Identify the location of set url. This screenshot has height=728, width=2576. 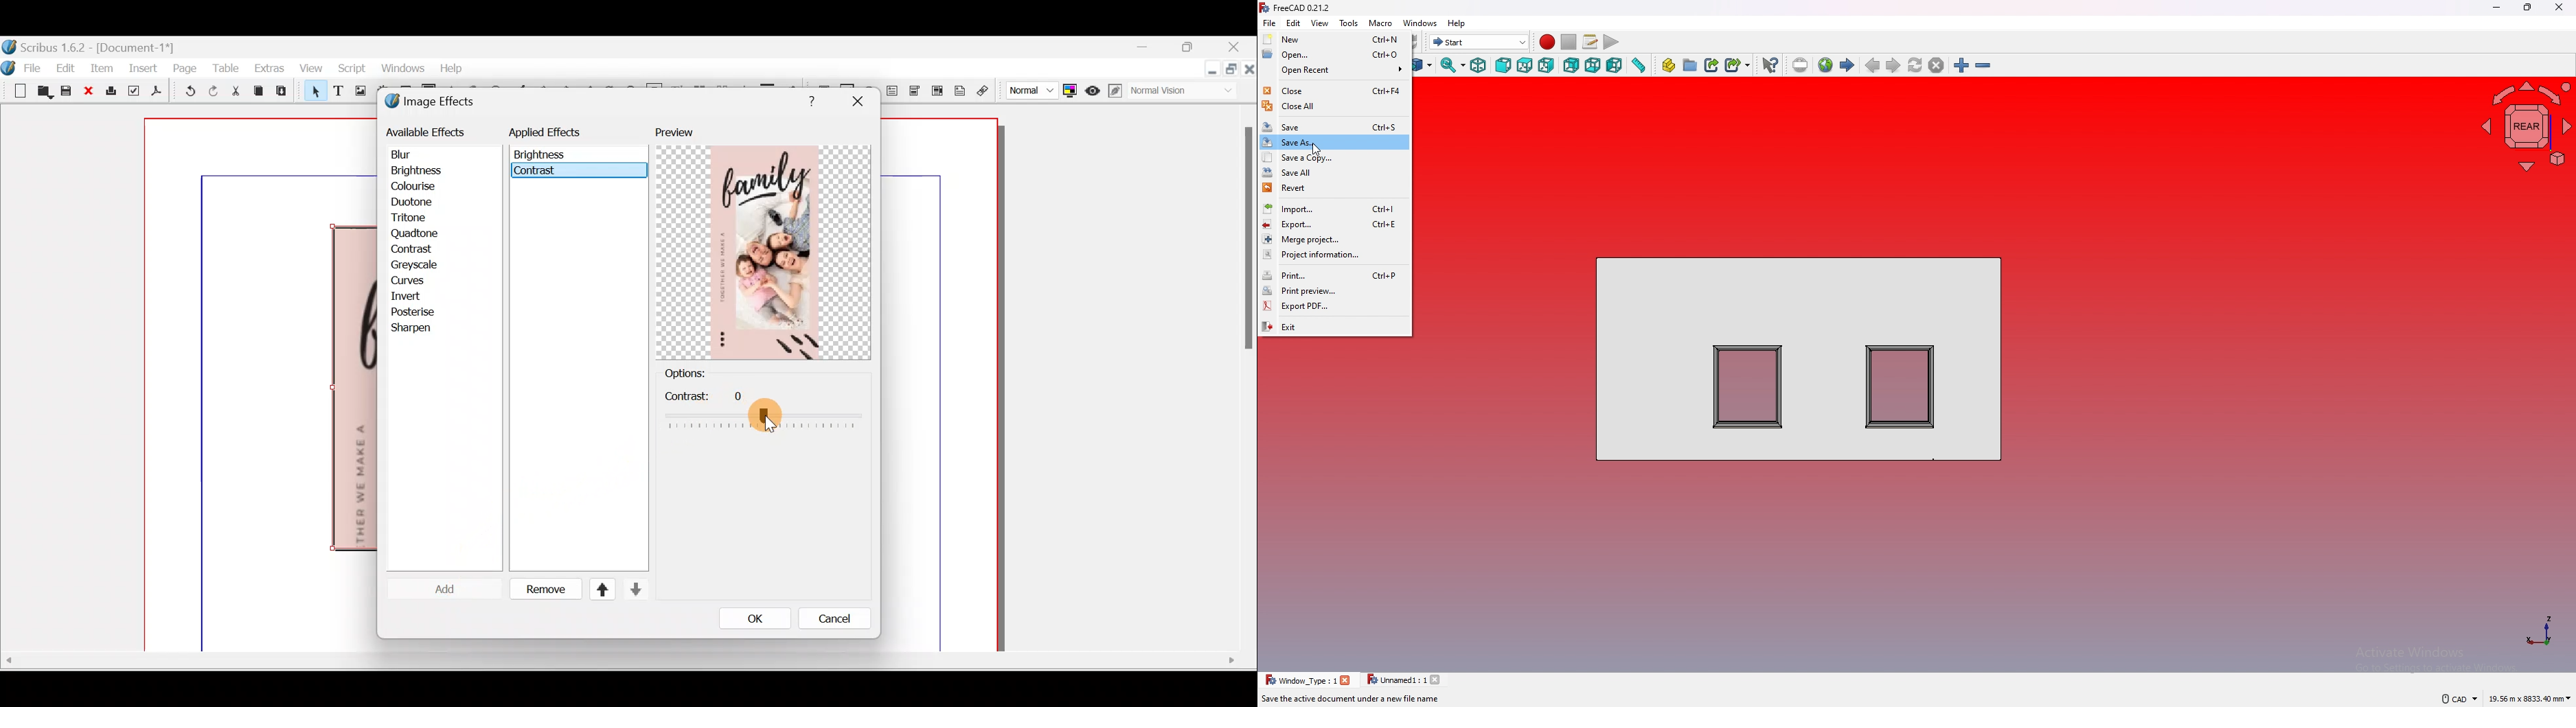
(1801, 65).